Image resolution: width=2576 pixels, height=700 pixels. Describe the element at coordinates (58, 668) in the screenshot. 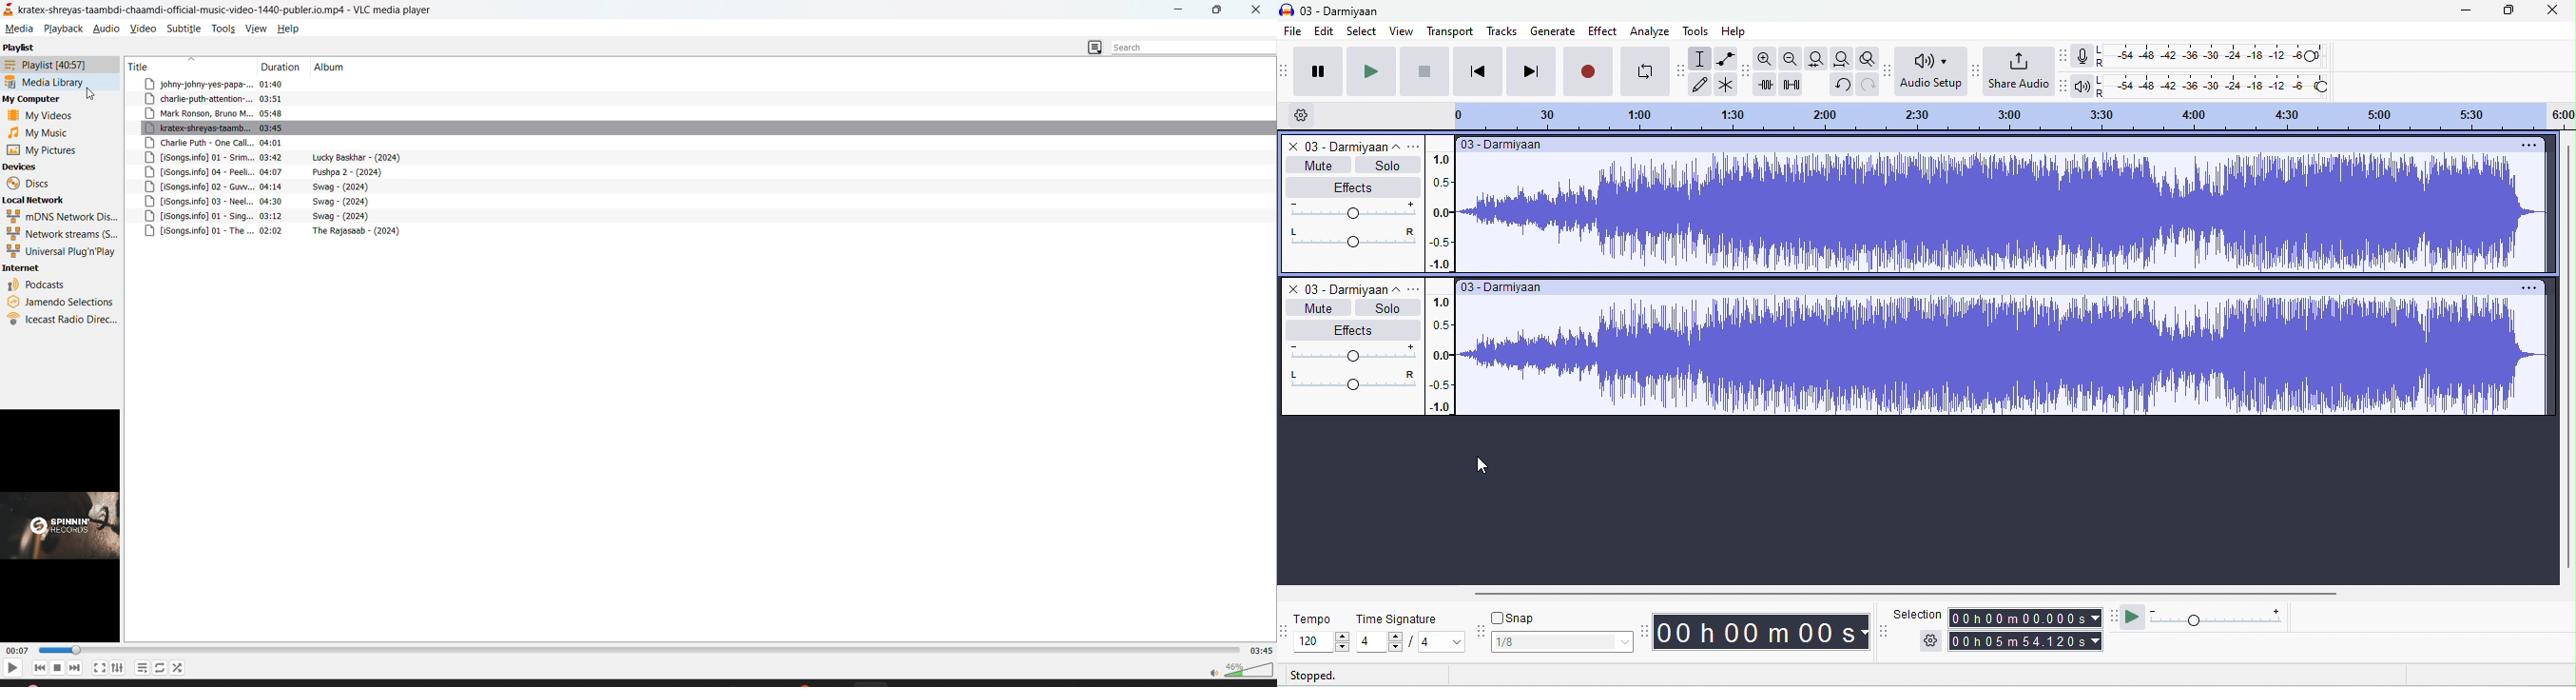

I see `stop` at that location.